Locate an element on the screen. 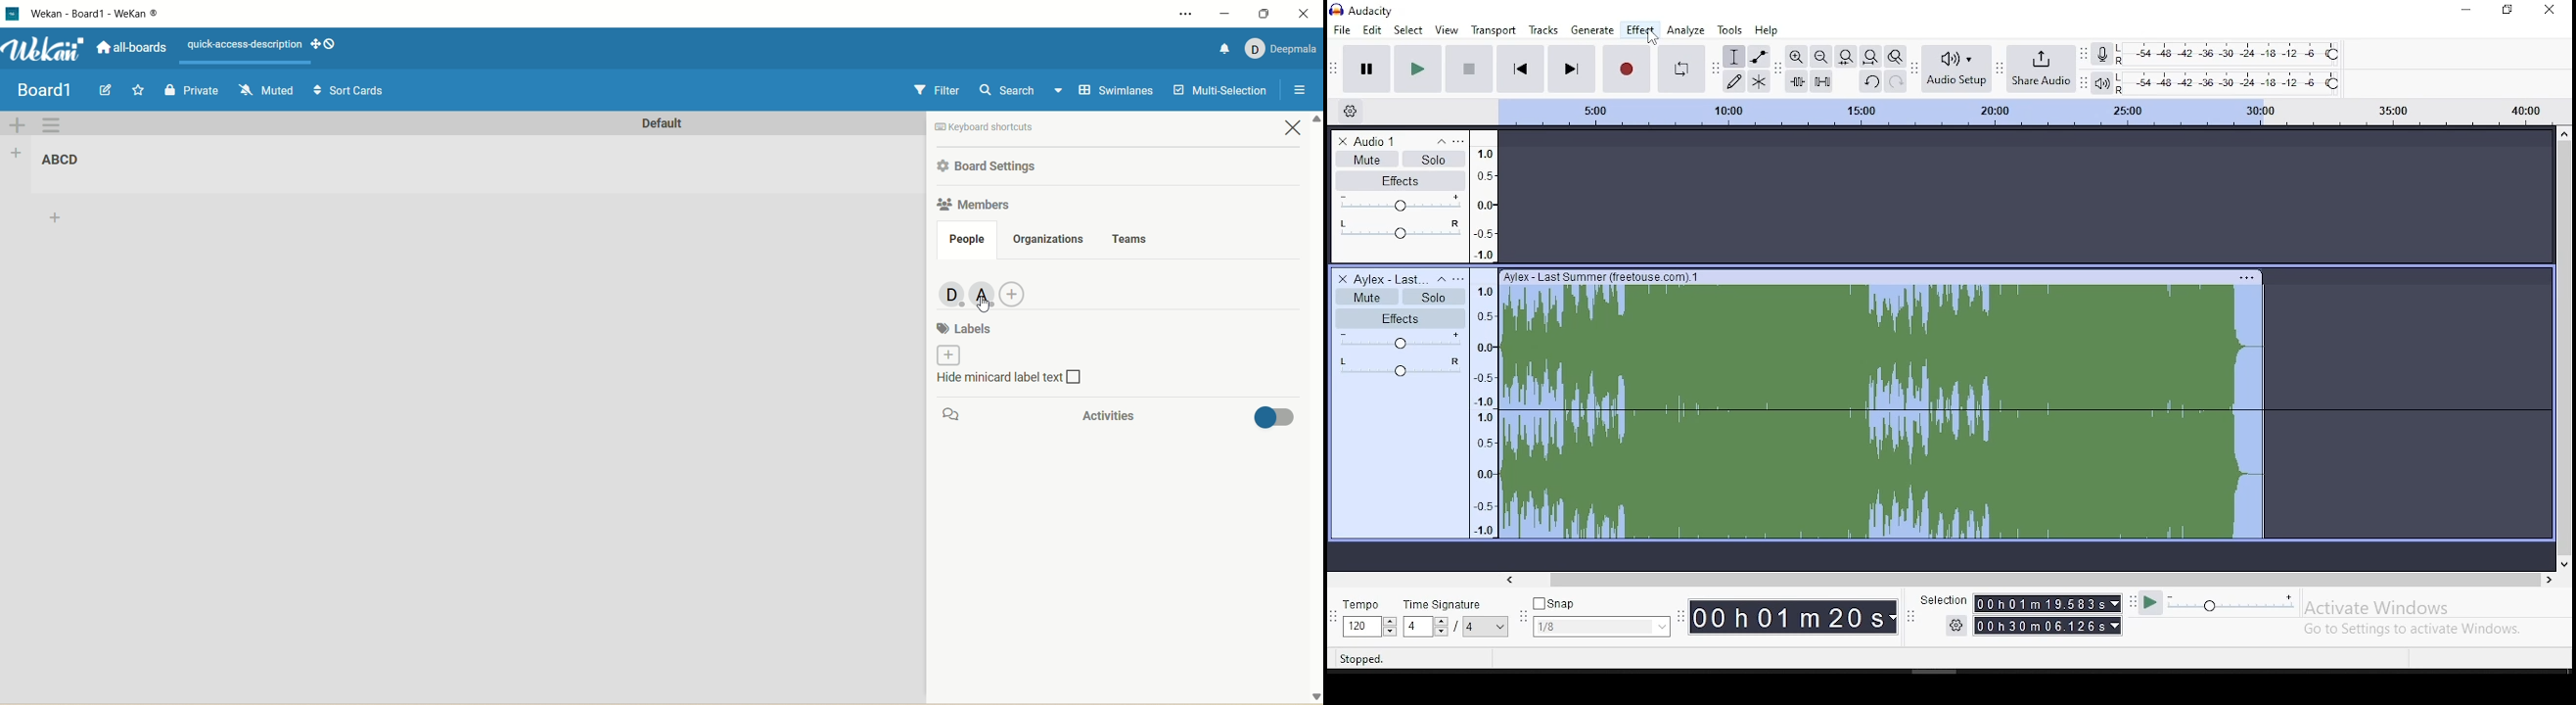 The image size is (2576, 728). solo is located at coordinates (1434, 159).